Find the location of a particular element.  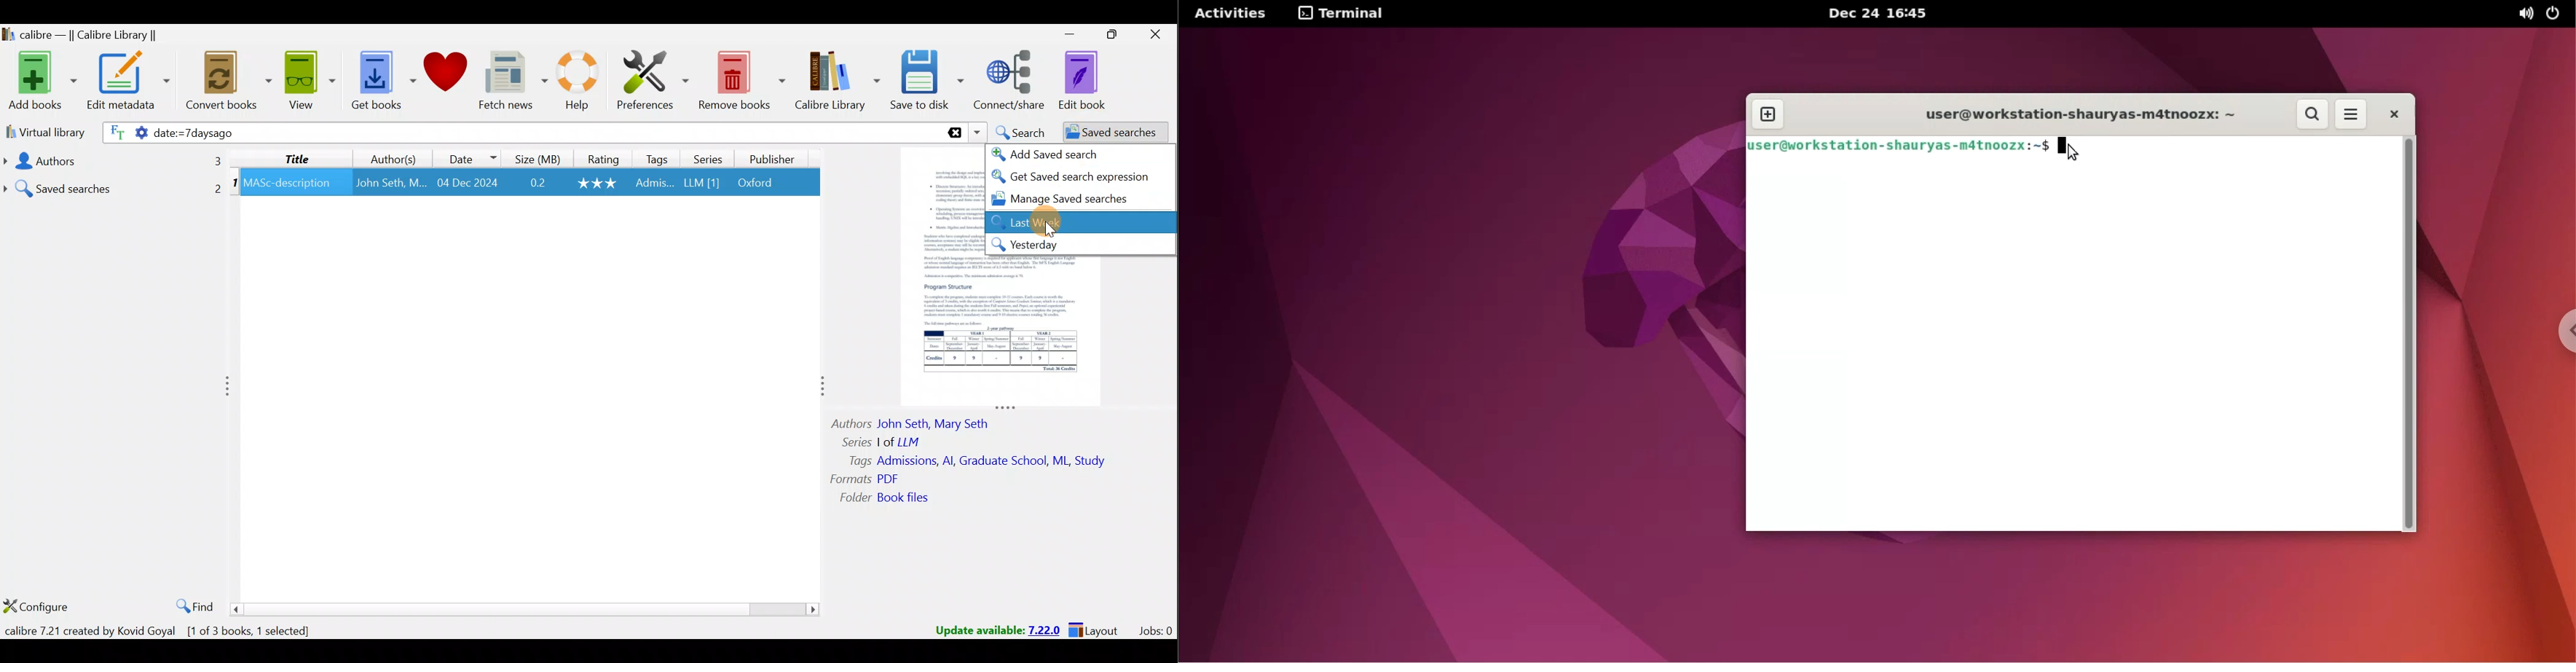

Convert books is located at coordinates (230, 84).